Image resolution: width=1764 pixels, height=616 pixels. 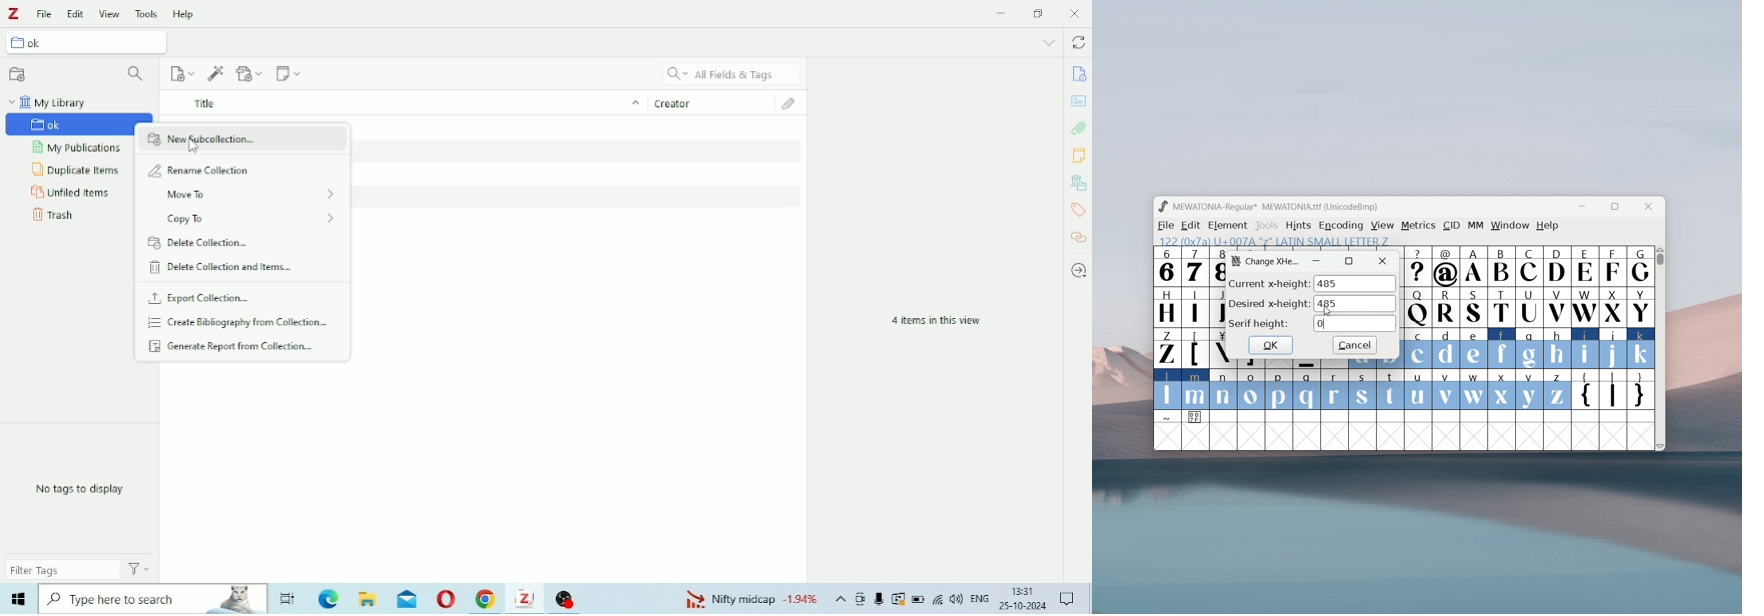 I want to click on Logo, so click(x=12, y=14).